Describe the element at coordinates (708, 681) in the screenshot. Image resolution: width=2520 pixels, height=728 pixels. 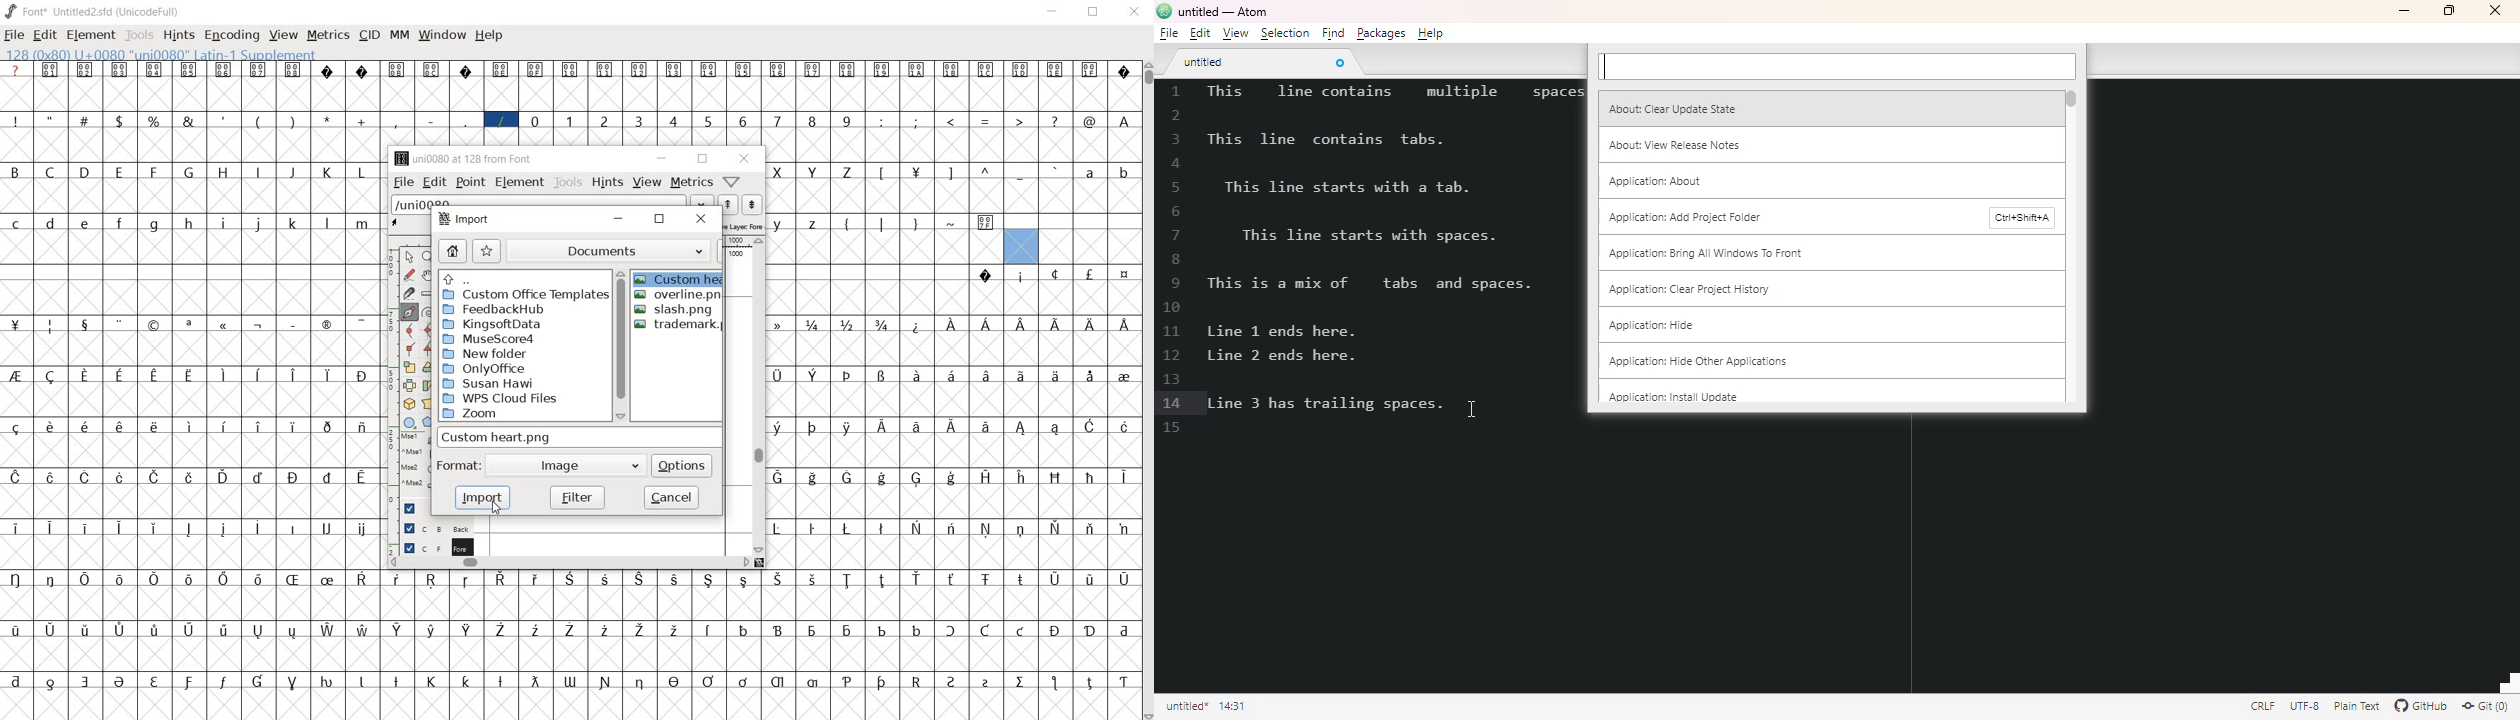
I see `glyph` at that location.